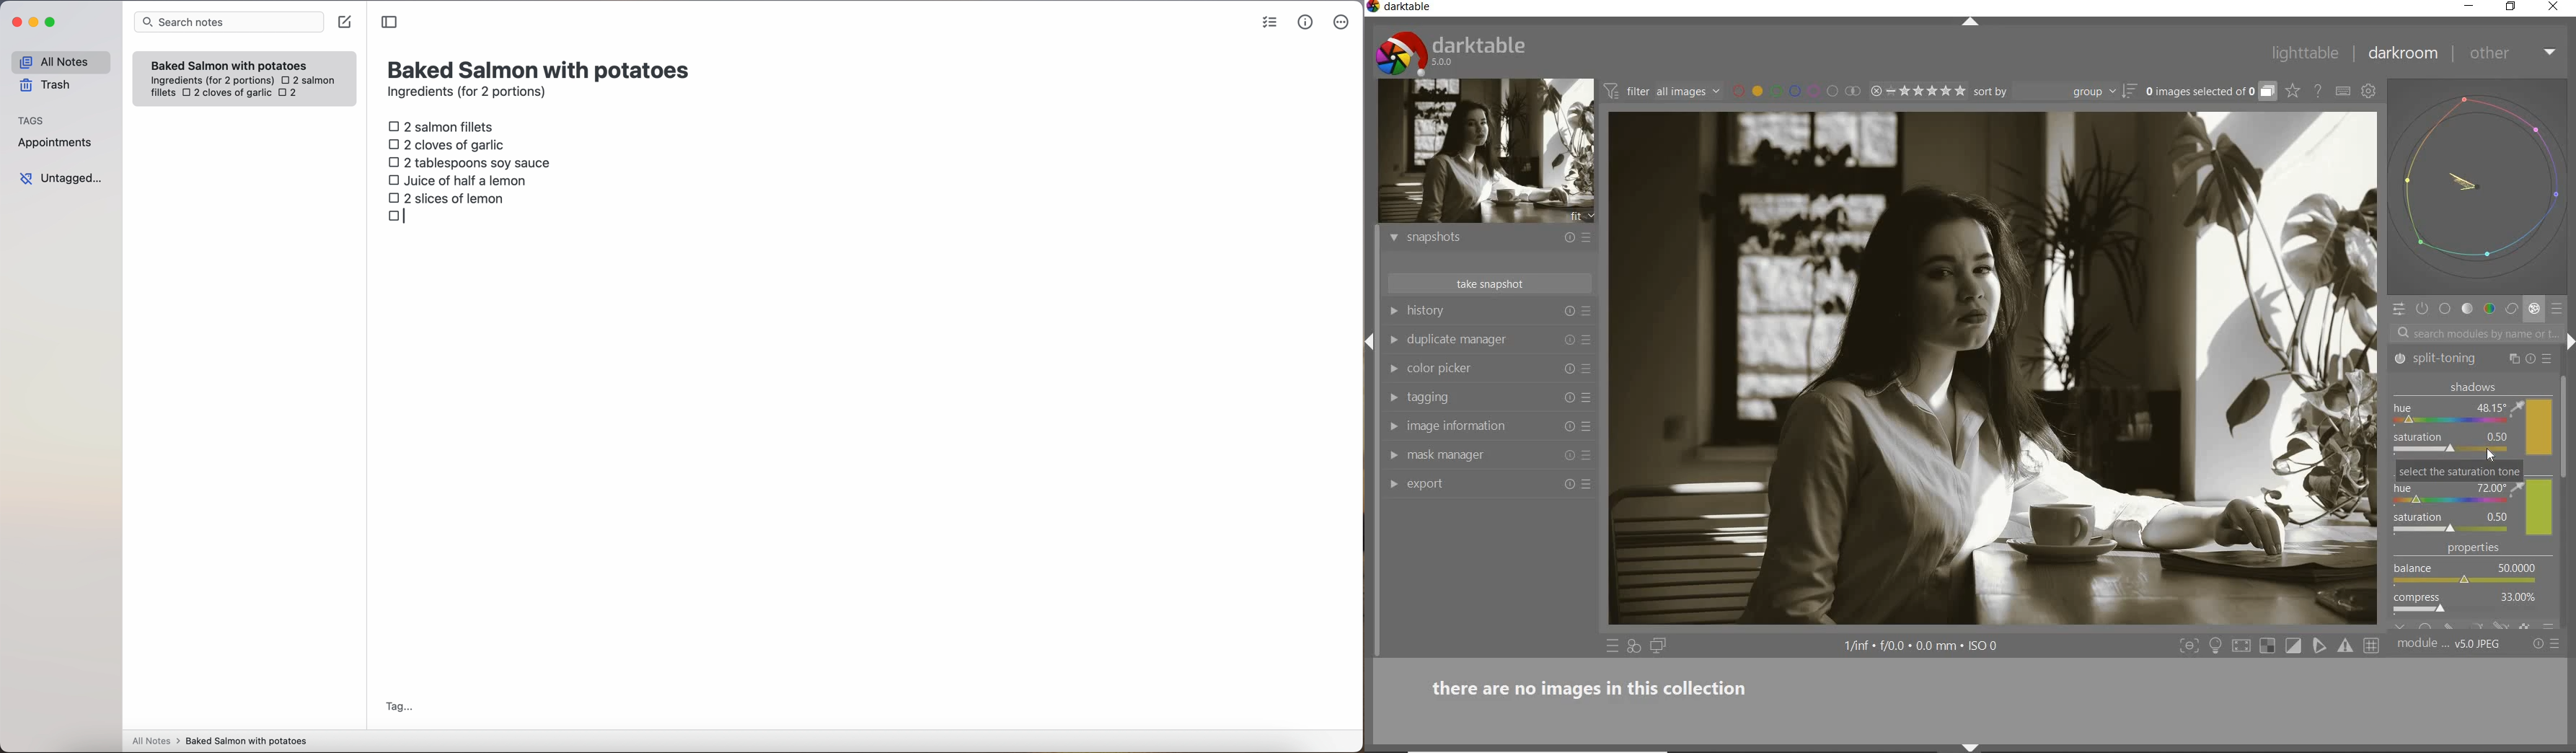 Image resolution: width=2576 pixels, height=756 pixels. What do you see at coordinates (1343, 23) in the screenshot?
I see `more options` at bounding box center [1343, 23].